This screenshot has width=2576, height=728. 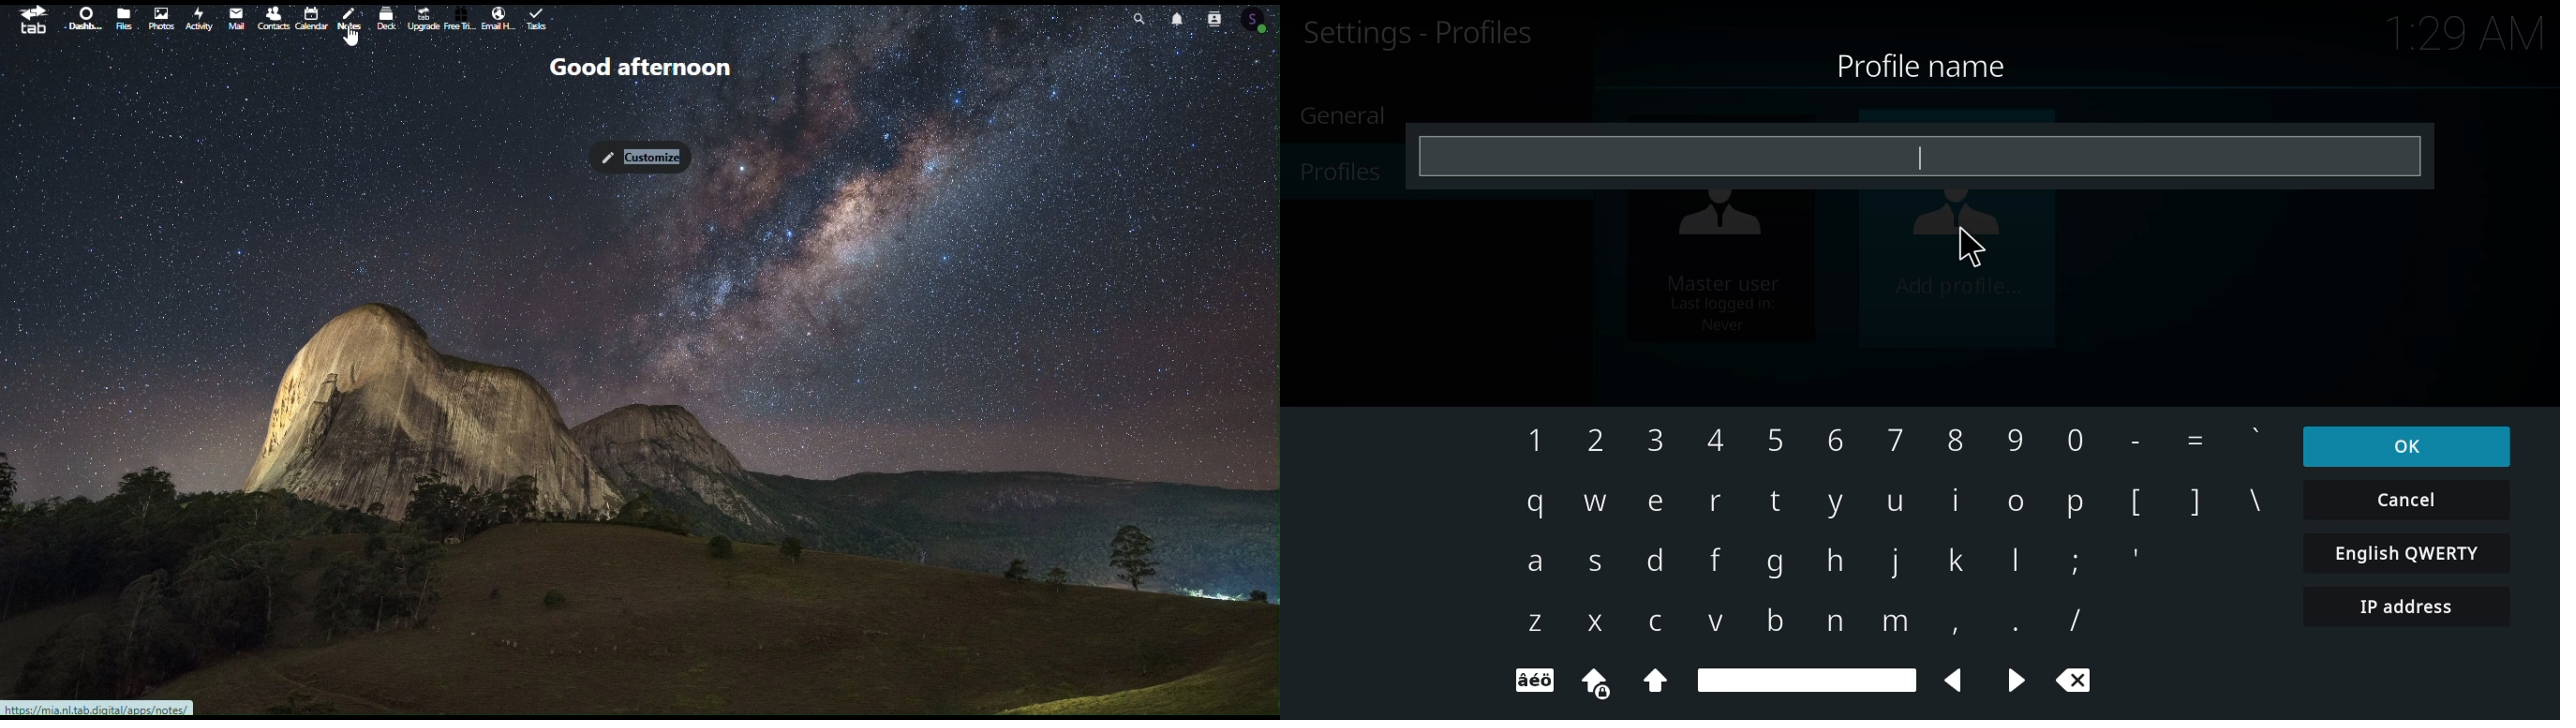 What do you see at coordinates (1775, 442) in the screenshot?
I see `5` at bounding box center [1775, 442].